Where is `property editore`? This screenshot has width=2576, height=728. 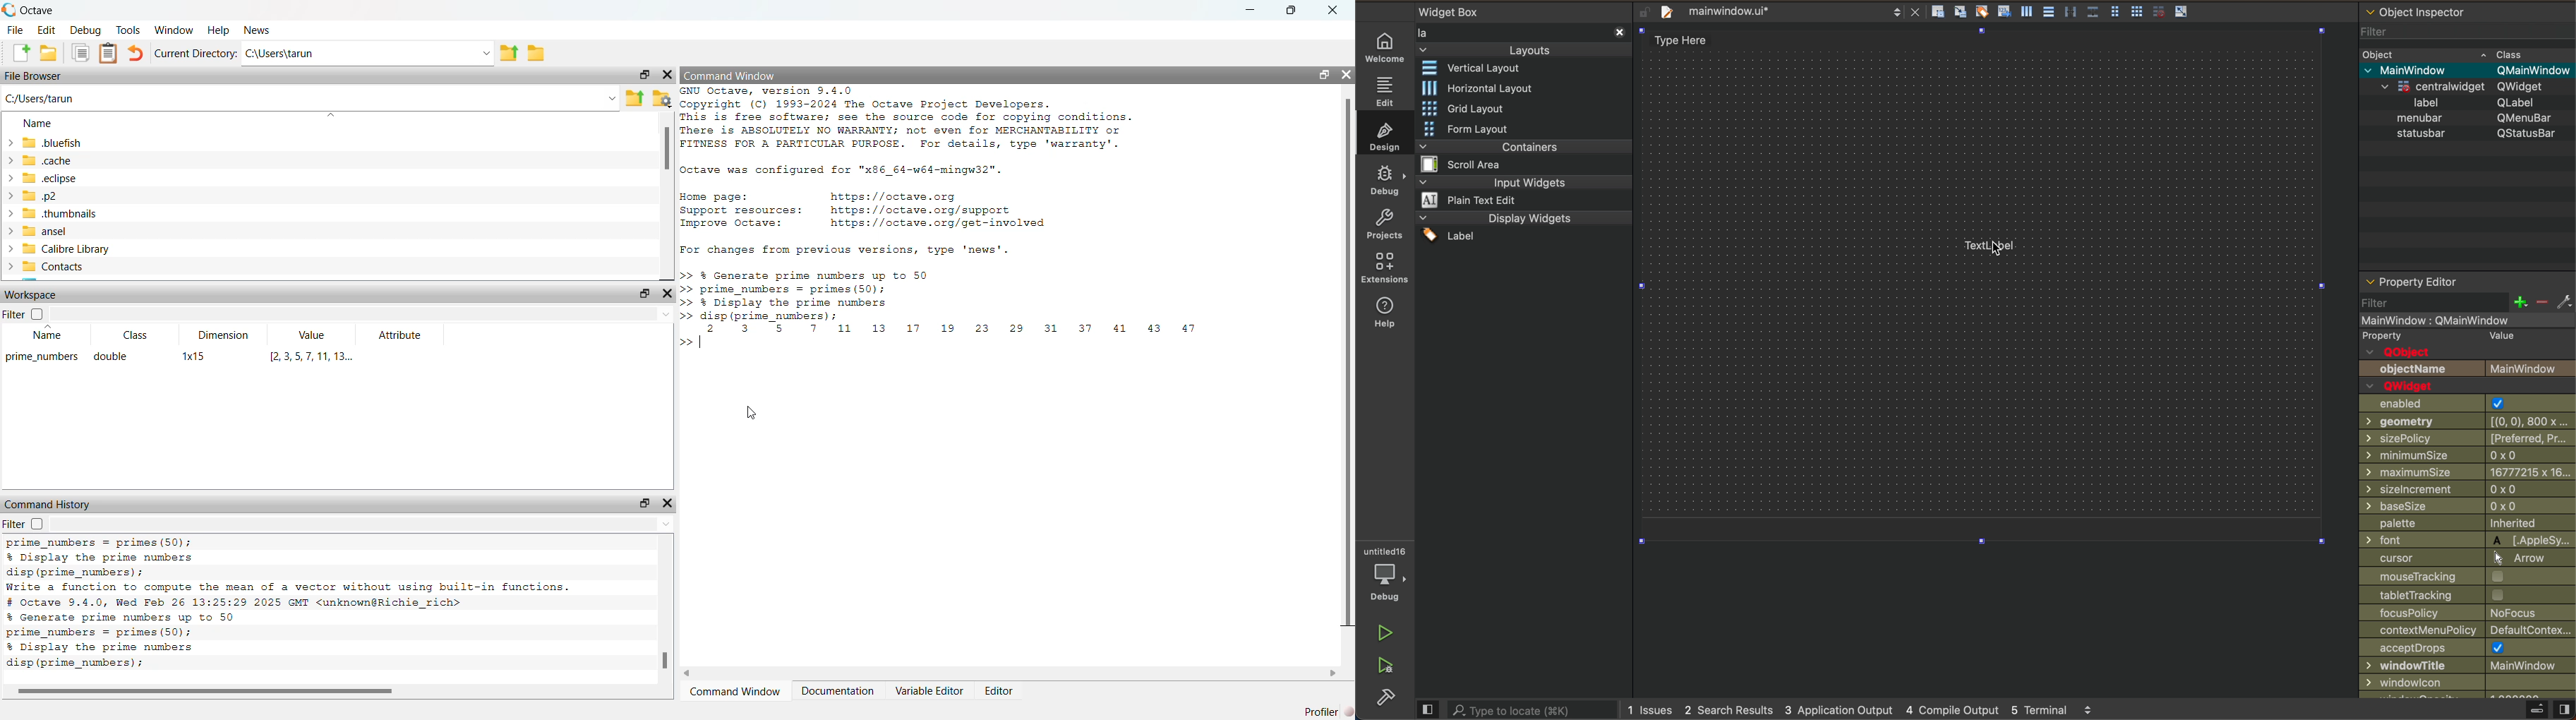
property editore is located at coordinates (2447, 271).